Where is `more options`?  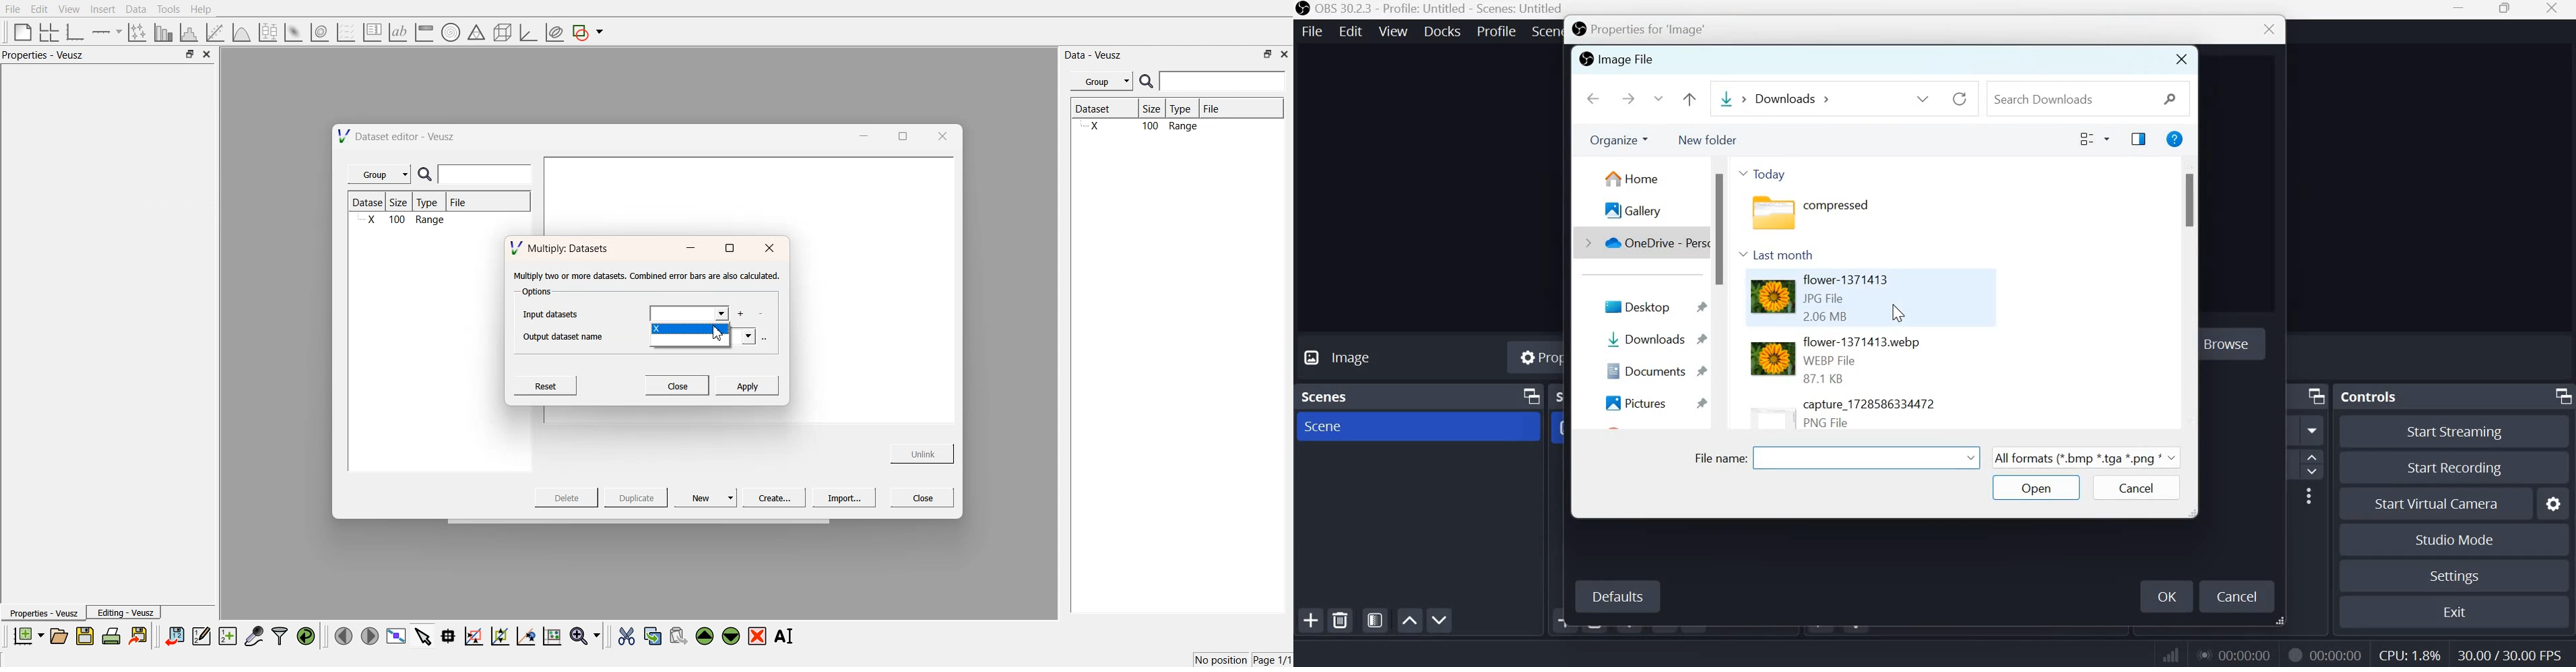 more options is located at coordinates (765, 338).